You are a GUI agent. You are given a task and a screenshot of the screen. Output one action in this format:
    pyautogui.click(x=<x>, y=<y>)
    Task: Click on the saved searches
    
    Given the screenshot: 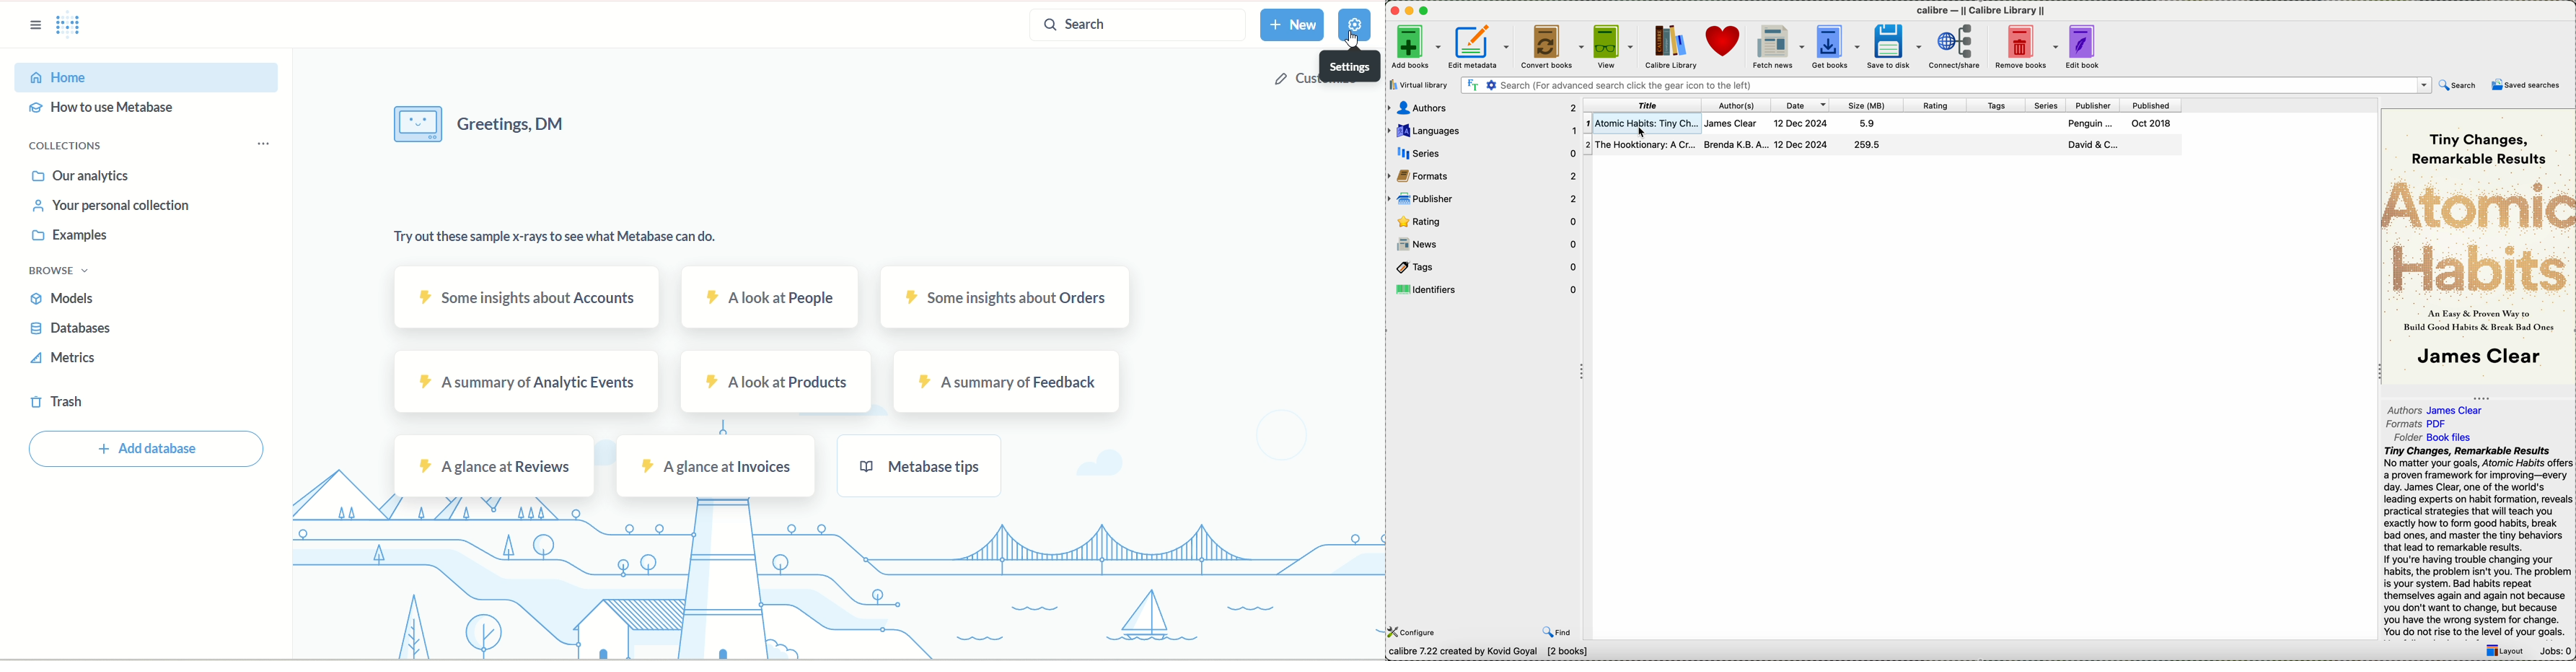 What is the action you would take?
    pyautogui.click(x=2526, y=87)
    